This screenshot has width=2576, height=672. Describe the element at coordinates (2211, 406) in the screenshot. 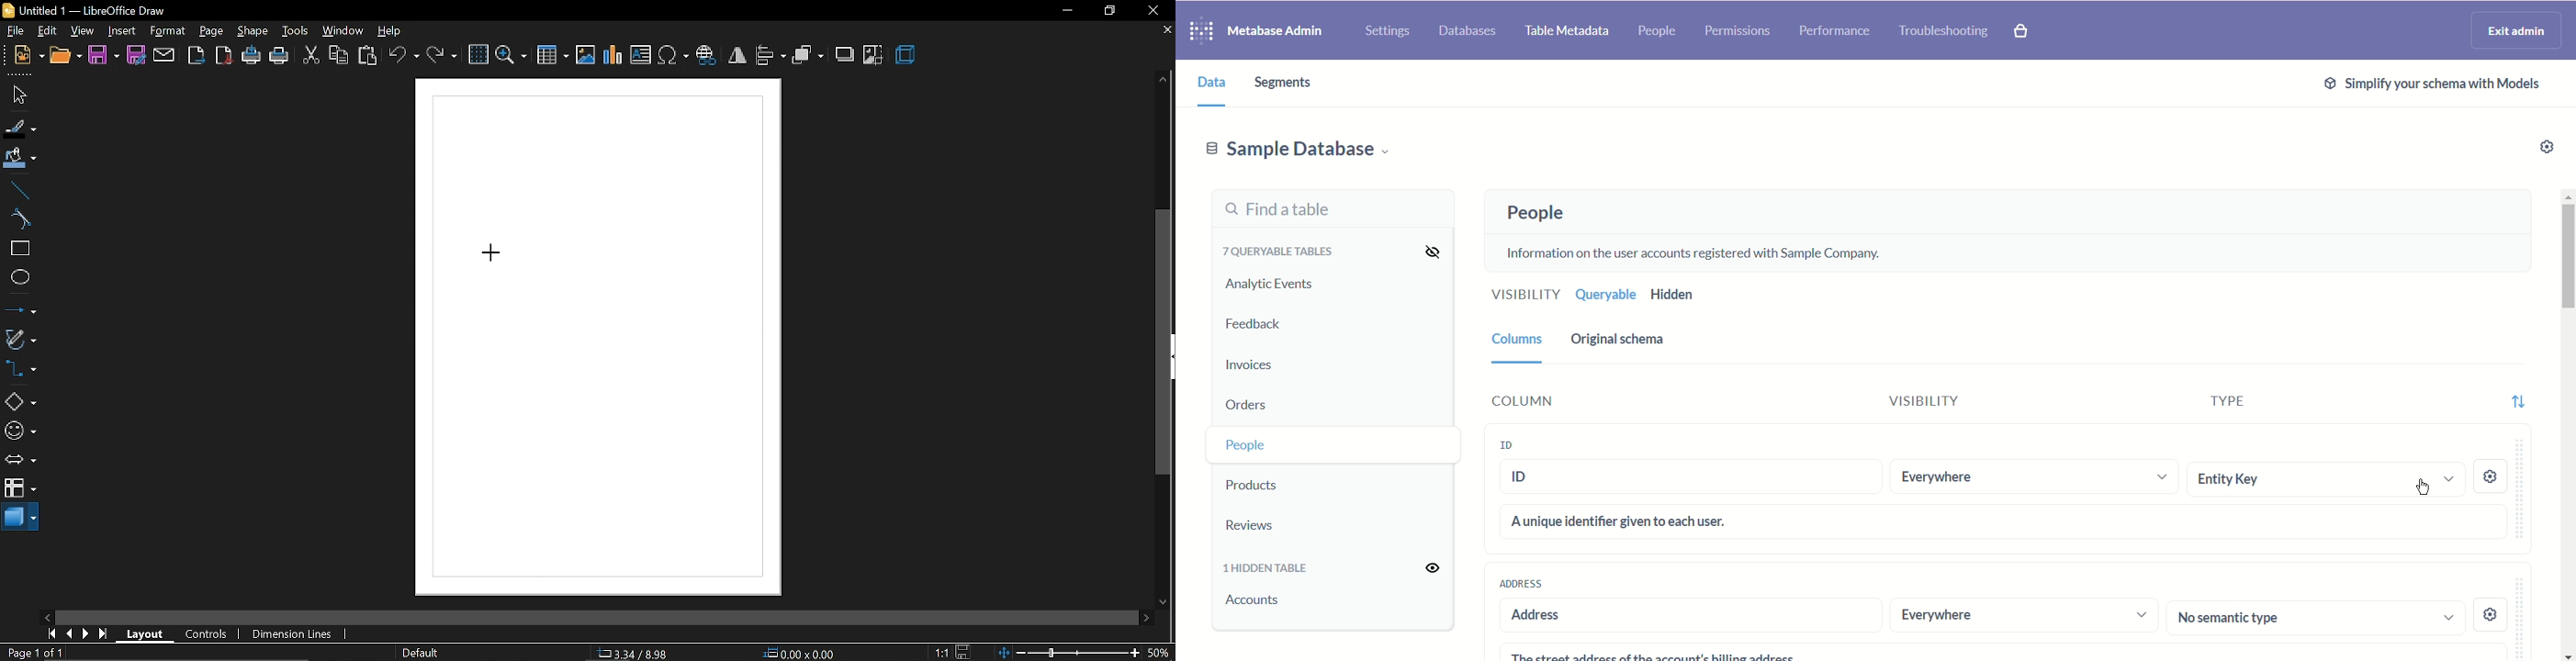

I see `type` at that location.